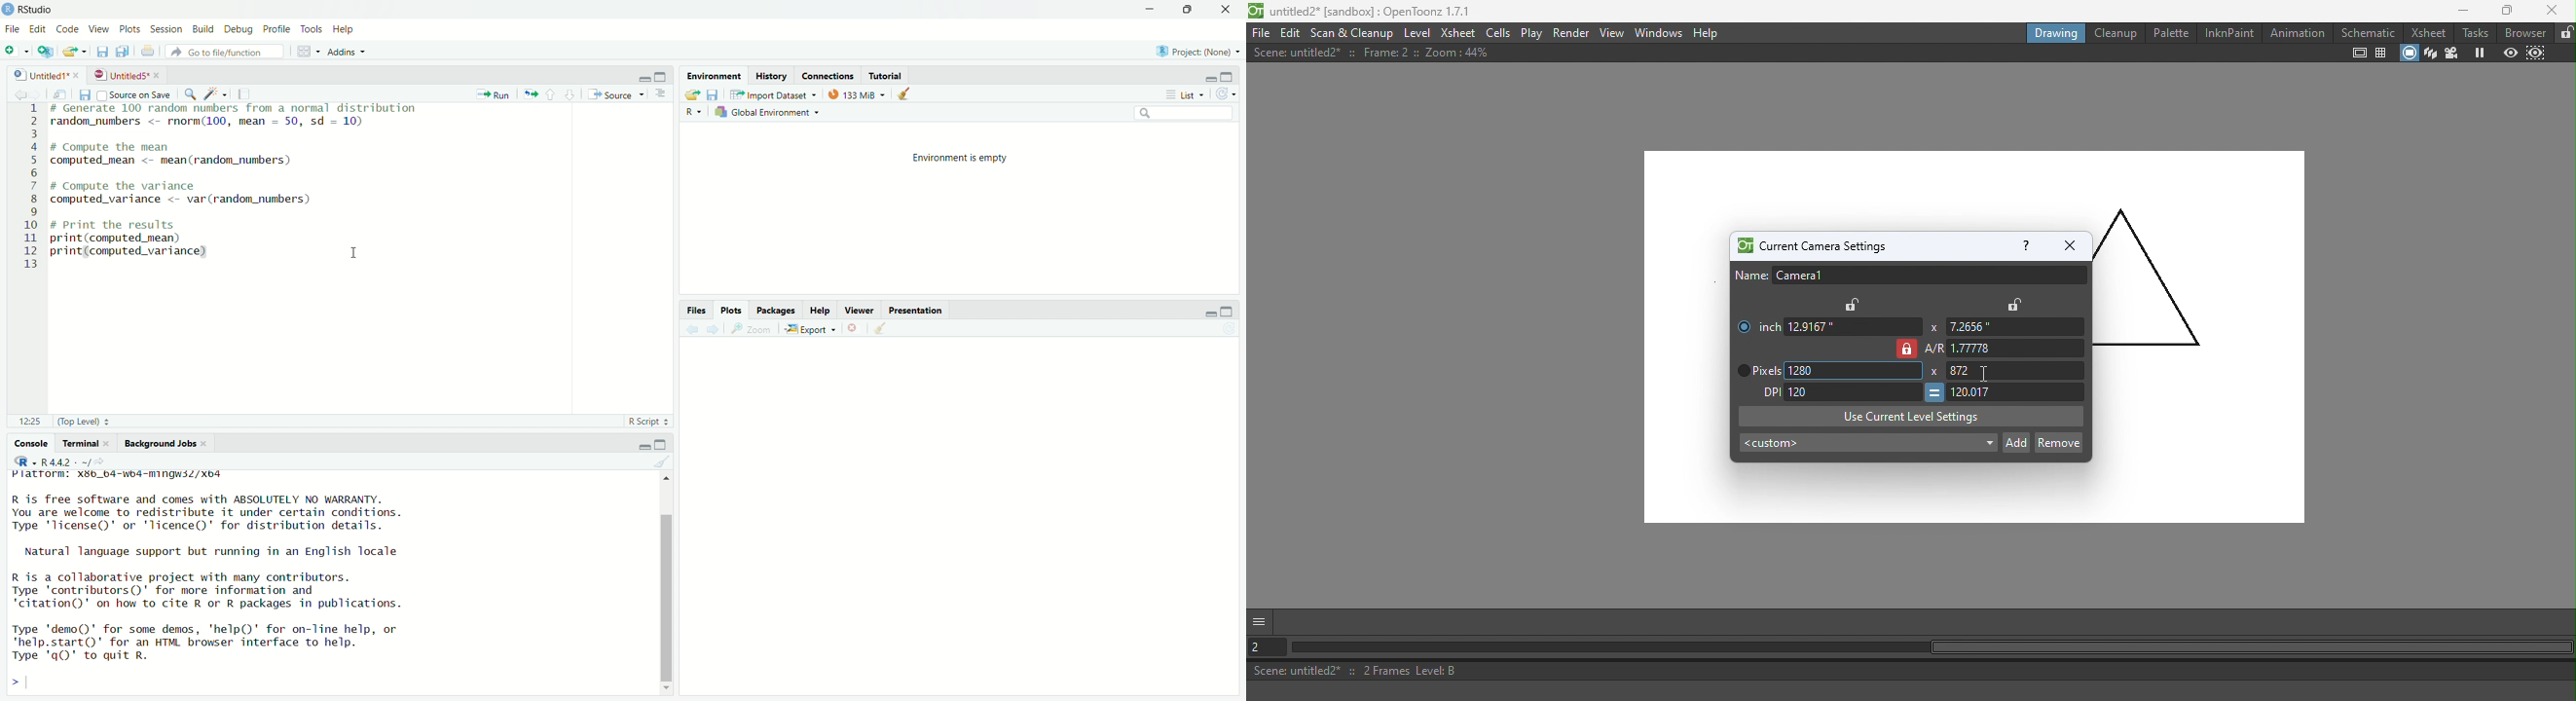 The height and width of the screenshot is (728, 2576). Describe the element at coordinates (27, 443) in the screenshot. I see `console` at that location.